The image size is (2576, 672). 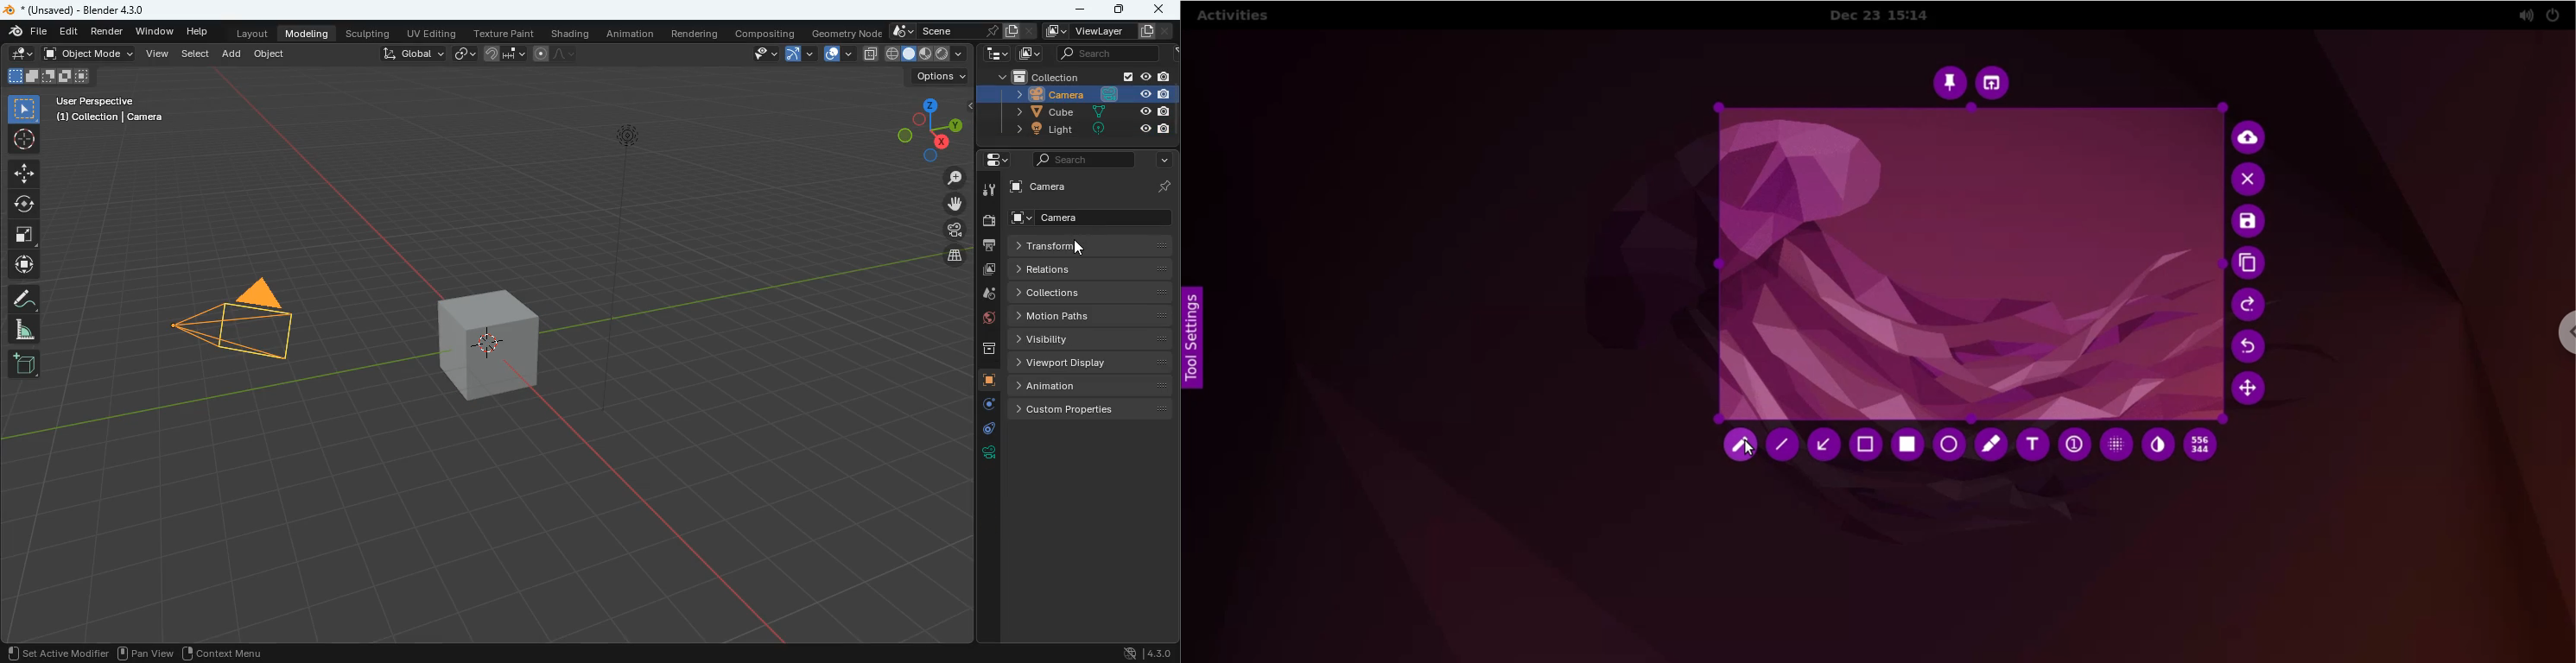 I want to click on animation, so click(x=633, y=33).